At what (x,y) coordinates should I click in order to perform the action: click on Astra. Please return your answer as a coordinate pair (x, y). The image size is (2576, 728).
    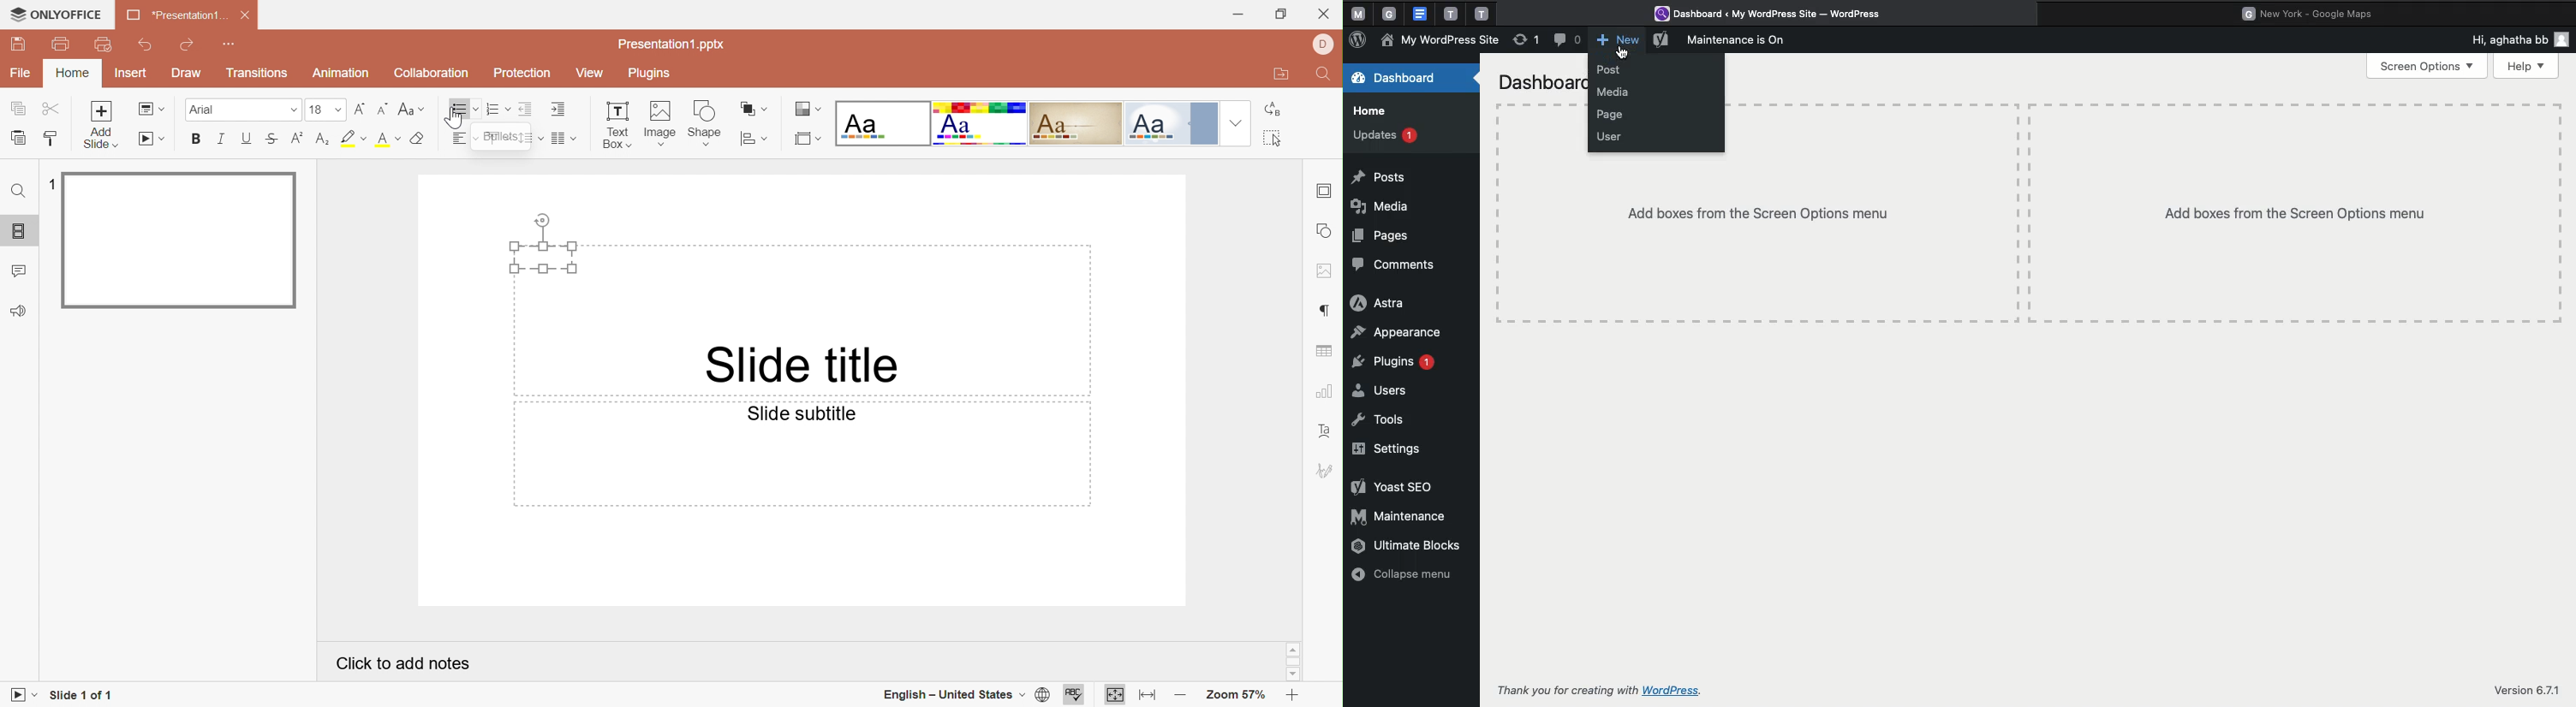
    Looking at the image, I should click on (1377, 304).